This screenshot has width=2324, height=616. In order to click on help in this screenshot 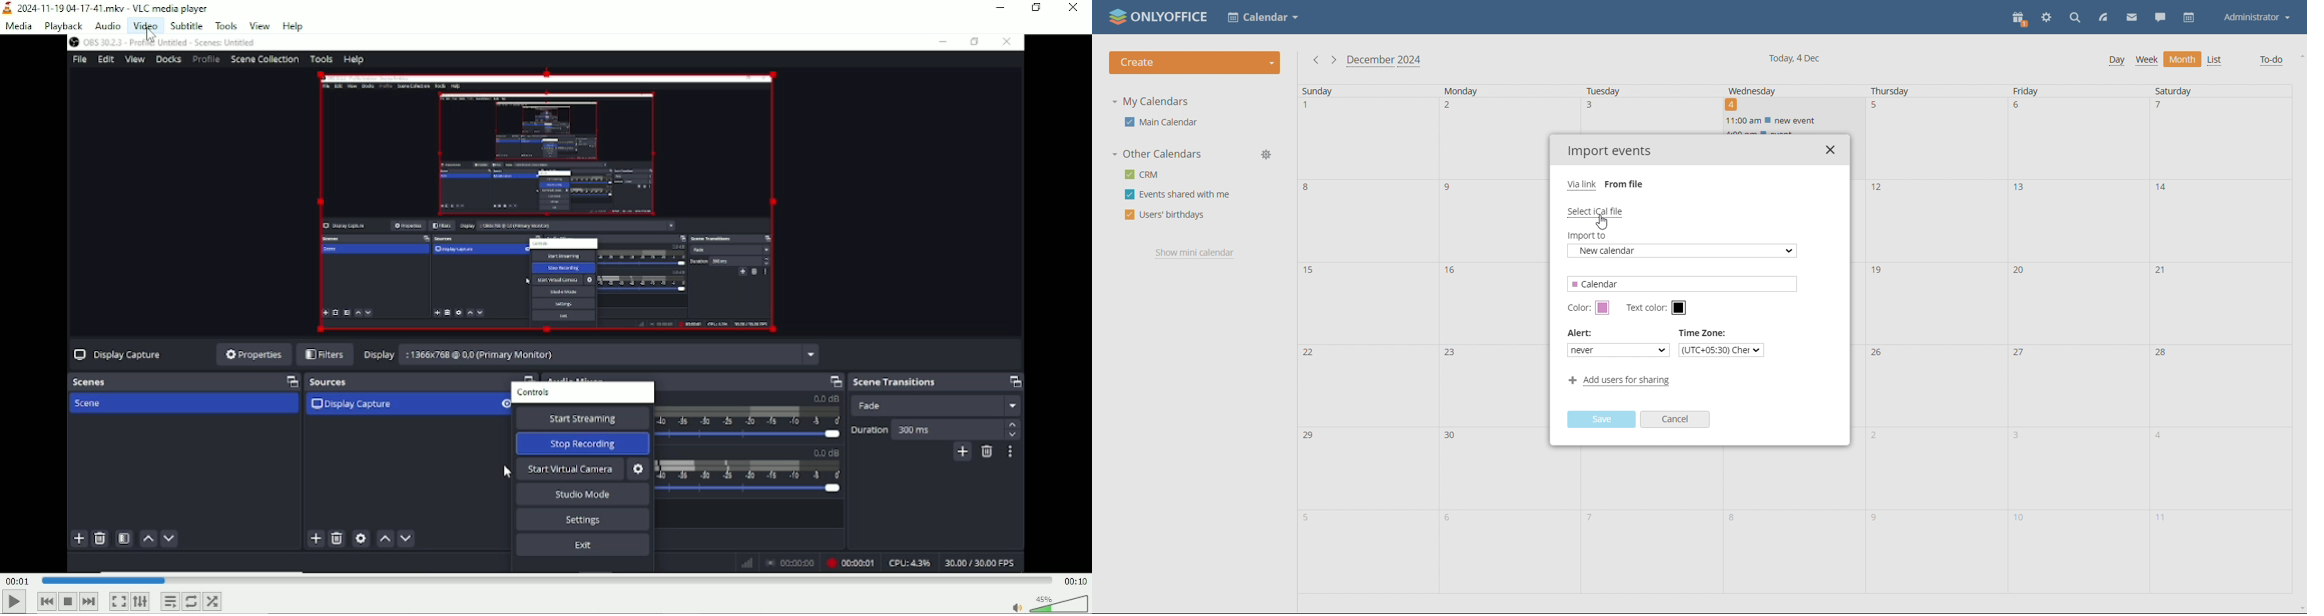, I will do `click(293, 25)`.